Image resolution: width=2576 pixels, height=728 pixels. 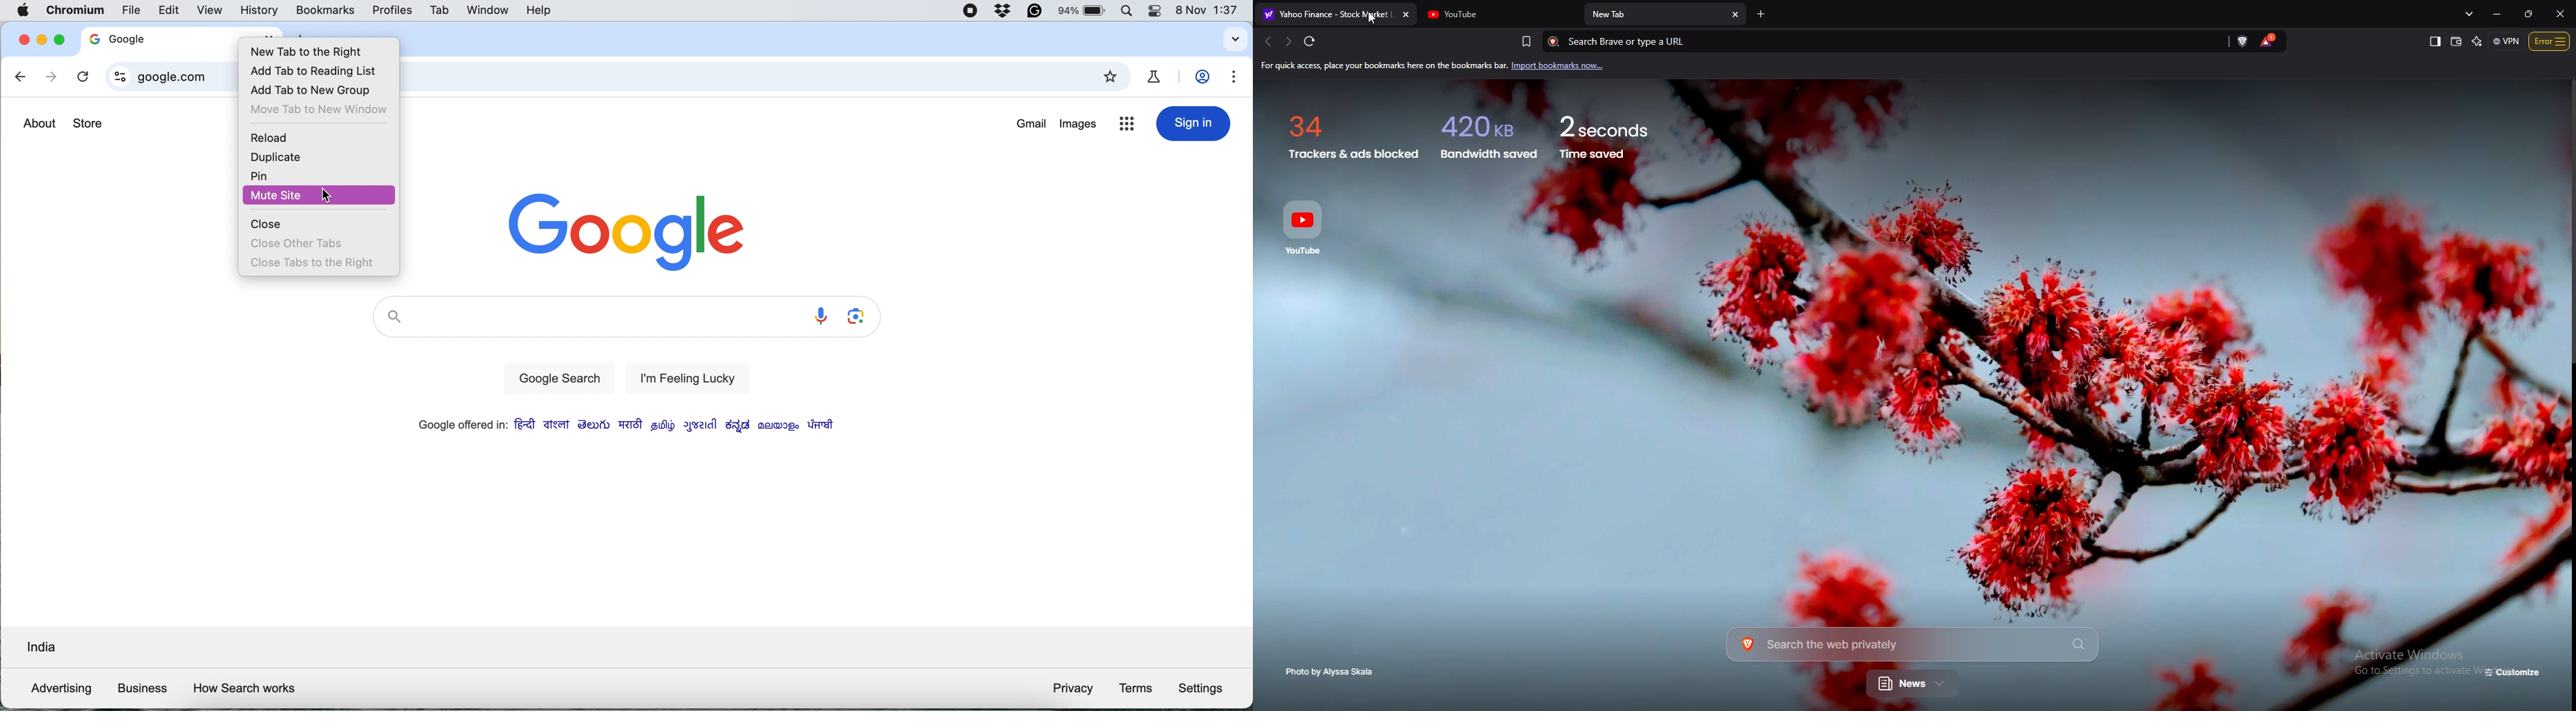 I want to click on search location, so click(x=40, y=649).